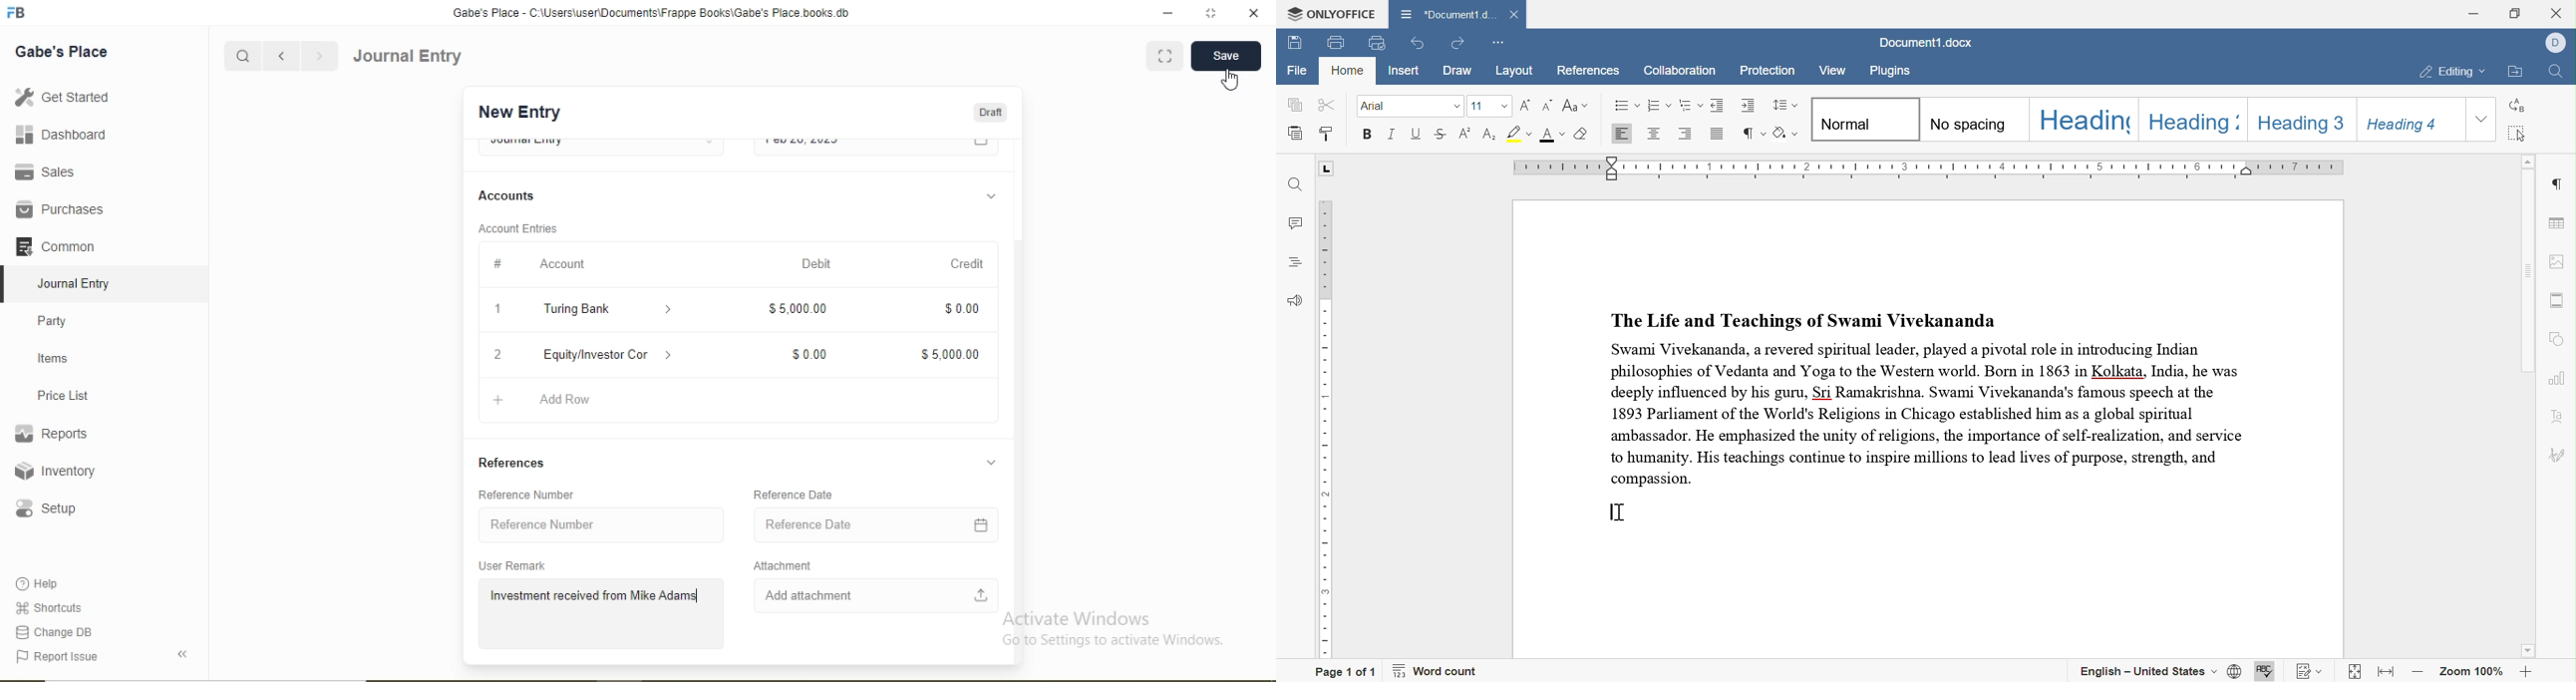  I want to click on ruler, so click(1933, 167).